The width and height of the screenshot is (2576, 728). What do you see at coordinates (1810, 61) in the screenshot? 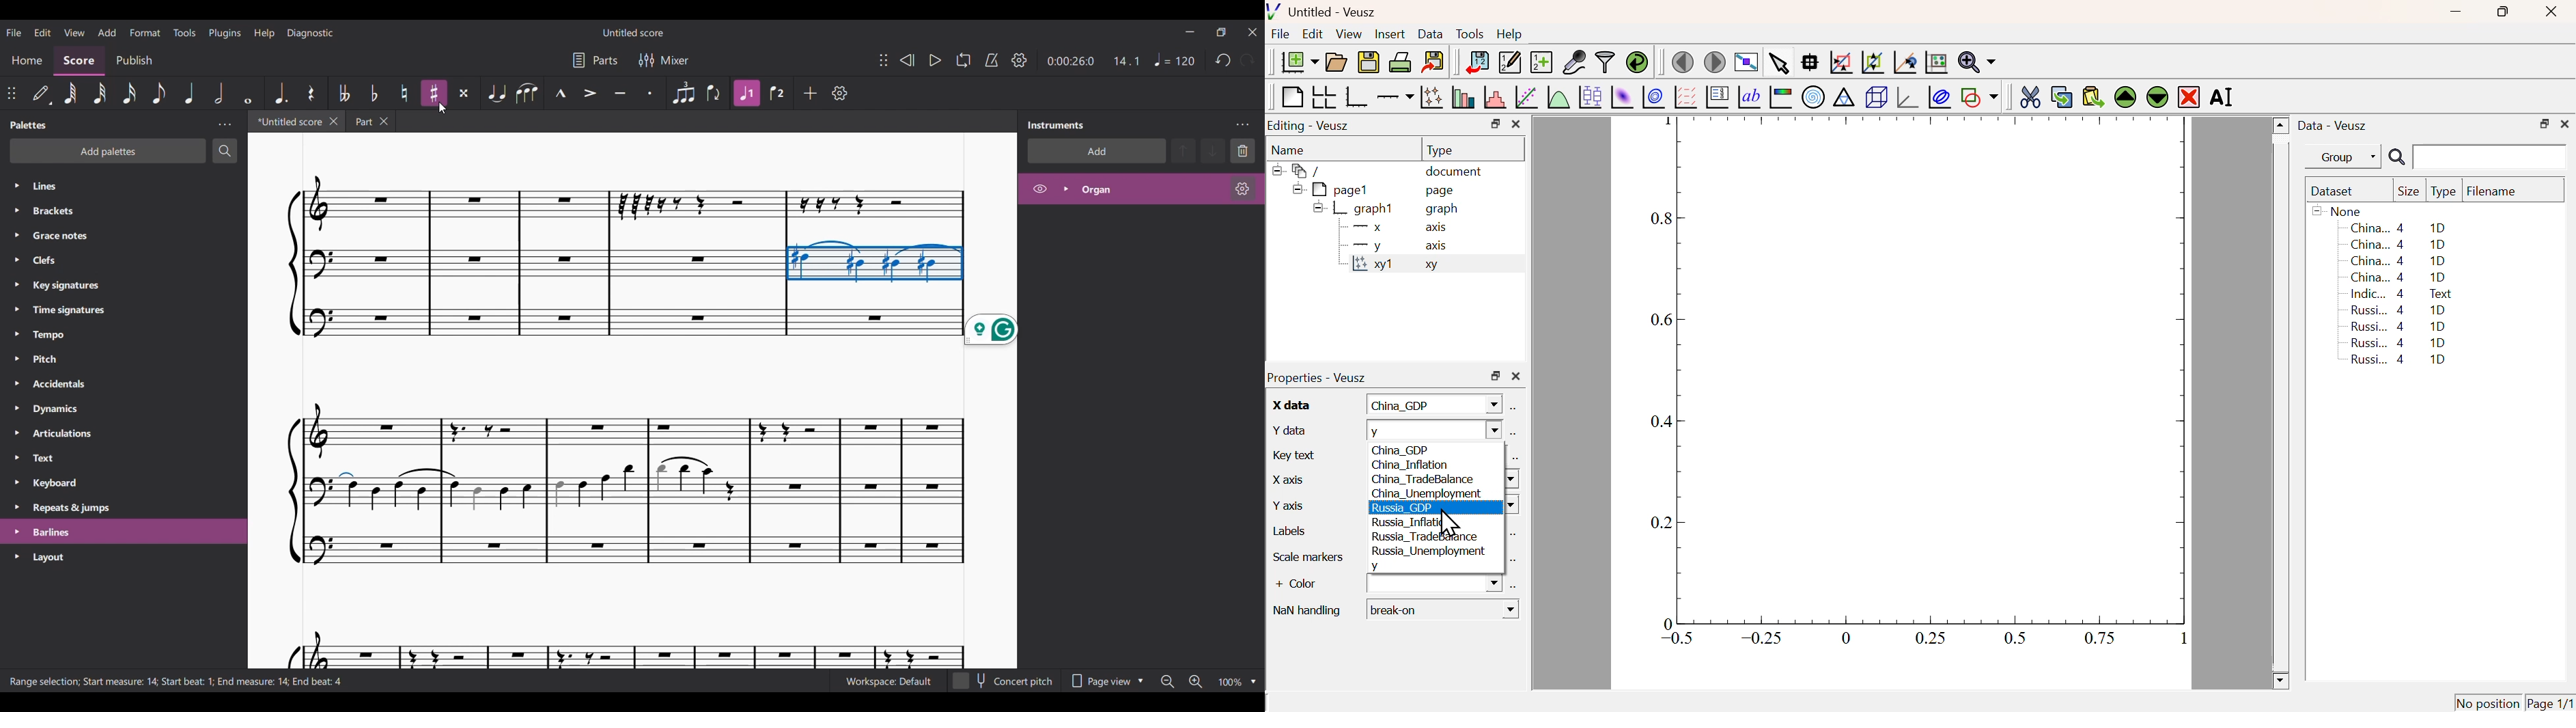
I see `Read Data points on graph` at bounding box center [1810, 61].